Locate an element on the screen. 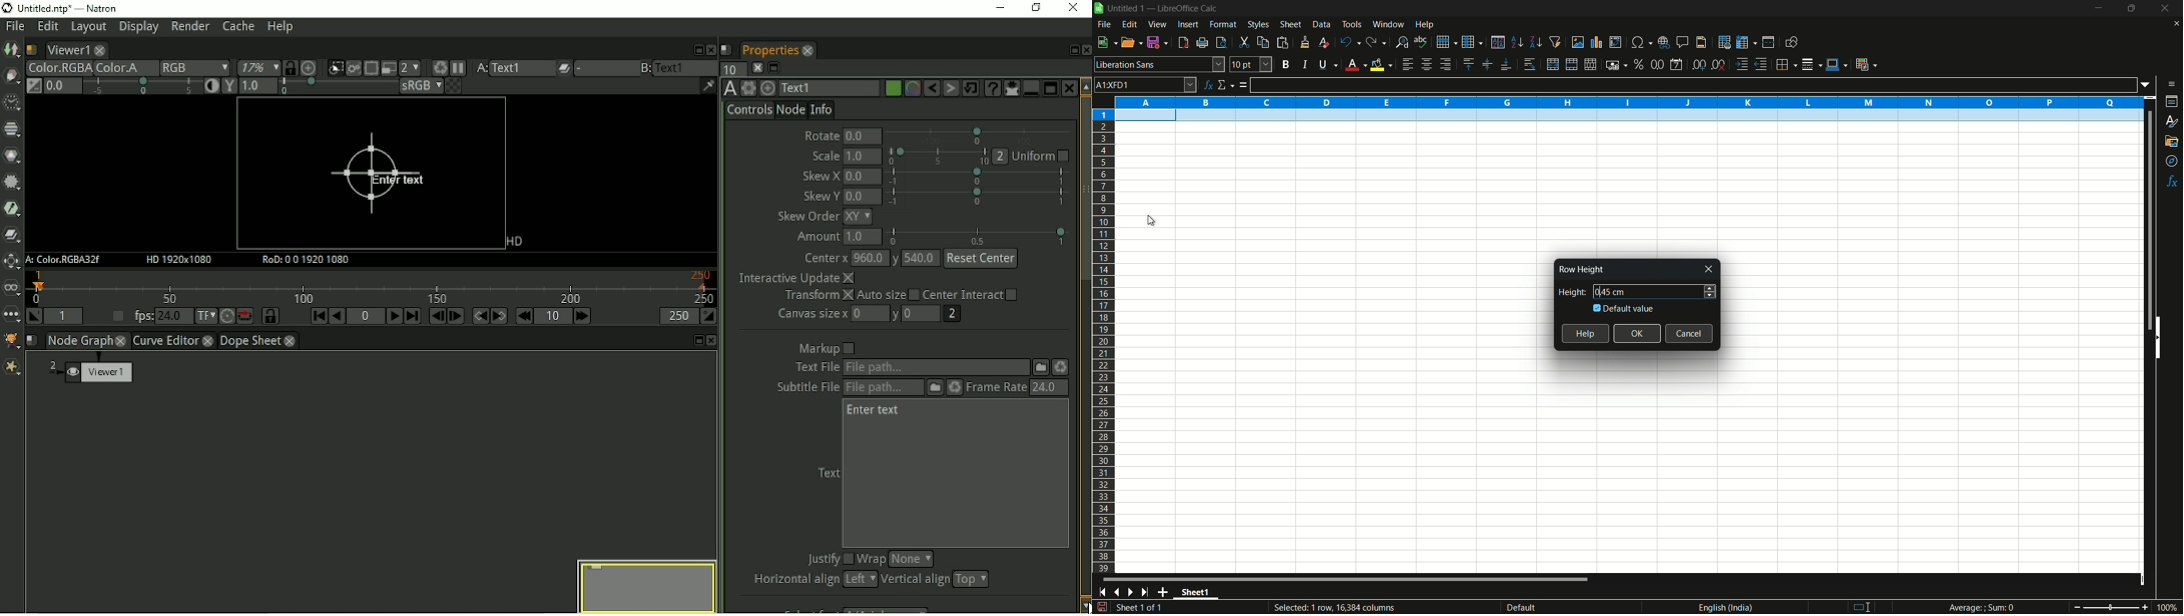 Image resolution: width=2184 pixels, height=616 pixels. previous sheet is located at coordinates (1116, 592).